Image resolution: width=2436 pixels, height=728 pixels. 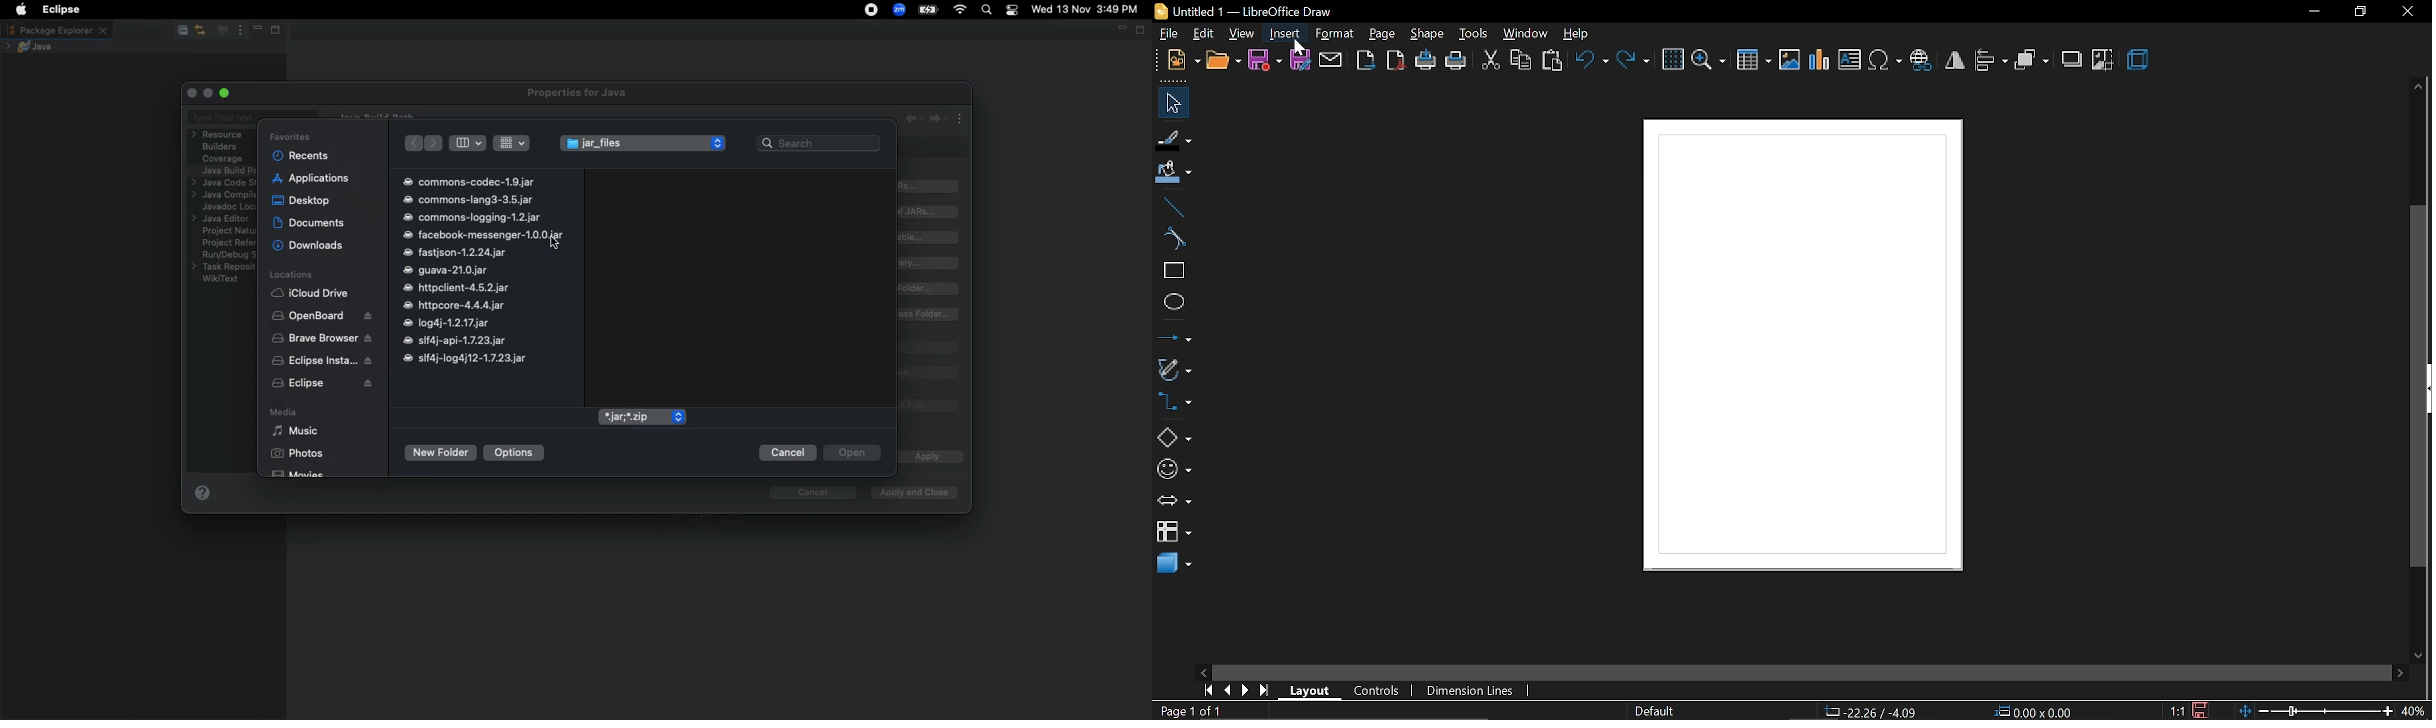 What do you see at coordinates (1470, 691) in the screenshot?
I see `dimension lines` at bounding box center [1470, 691].